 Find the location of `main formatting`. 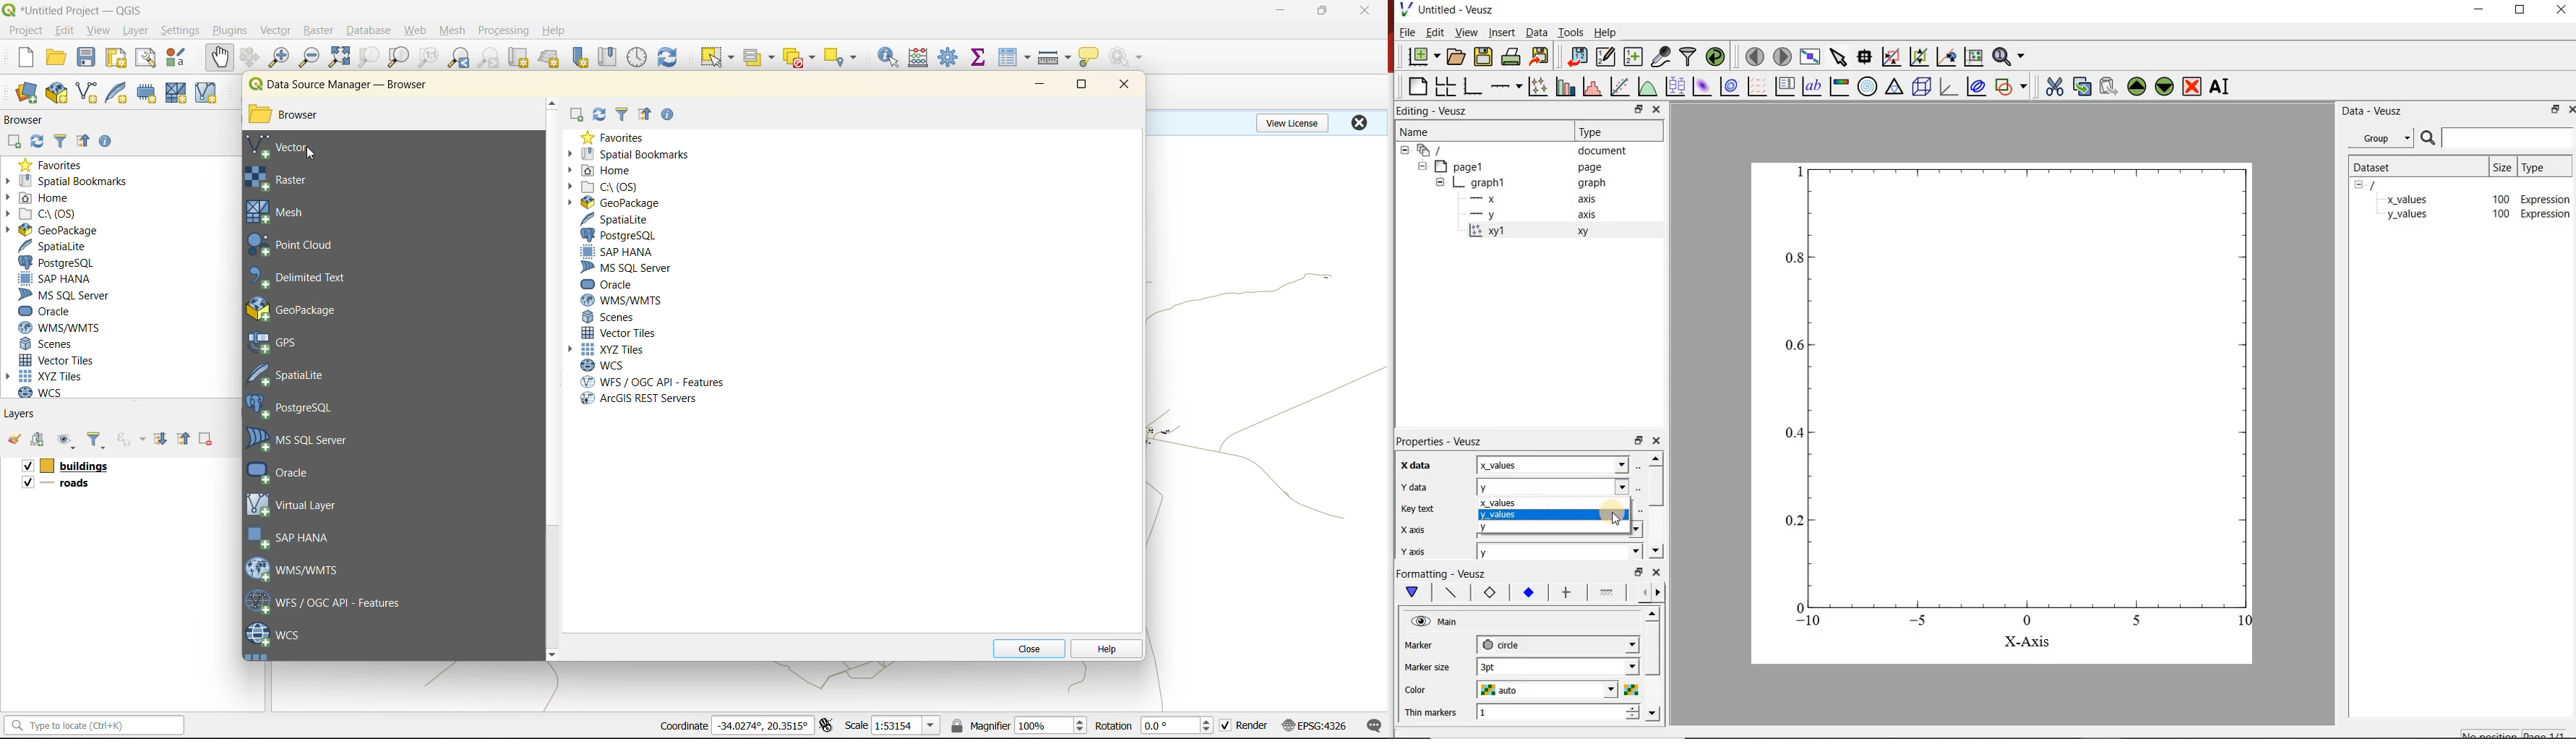

main formatting is located at coordinates (1413, 592).